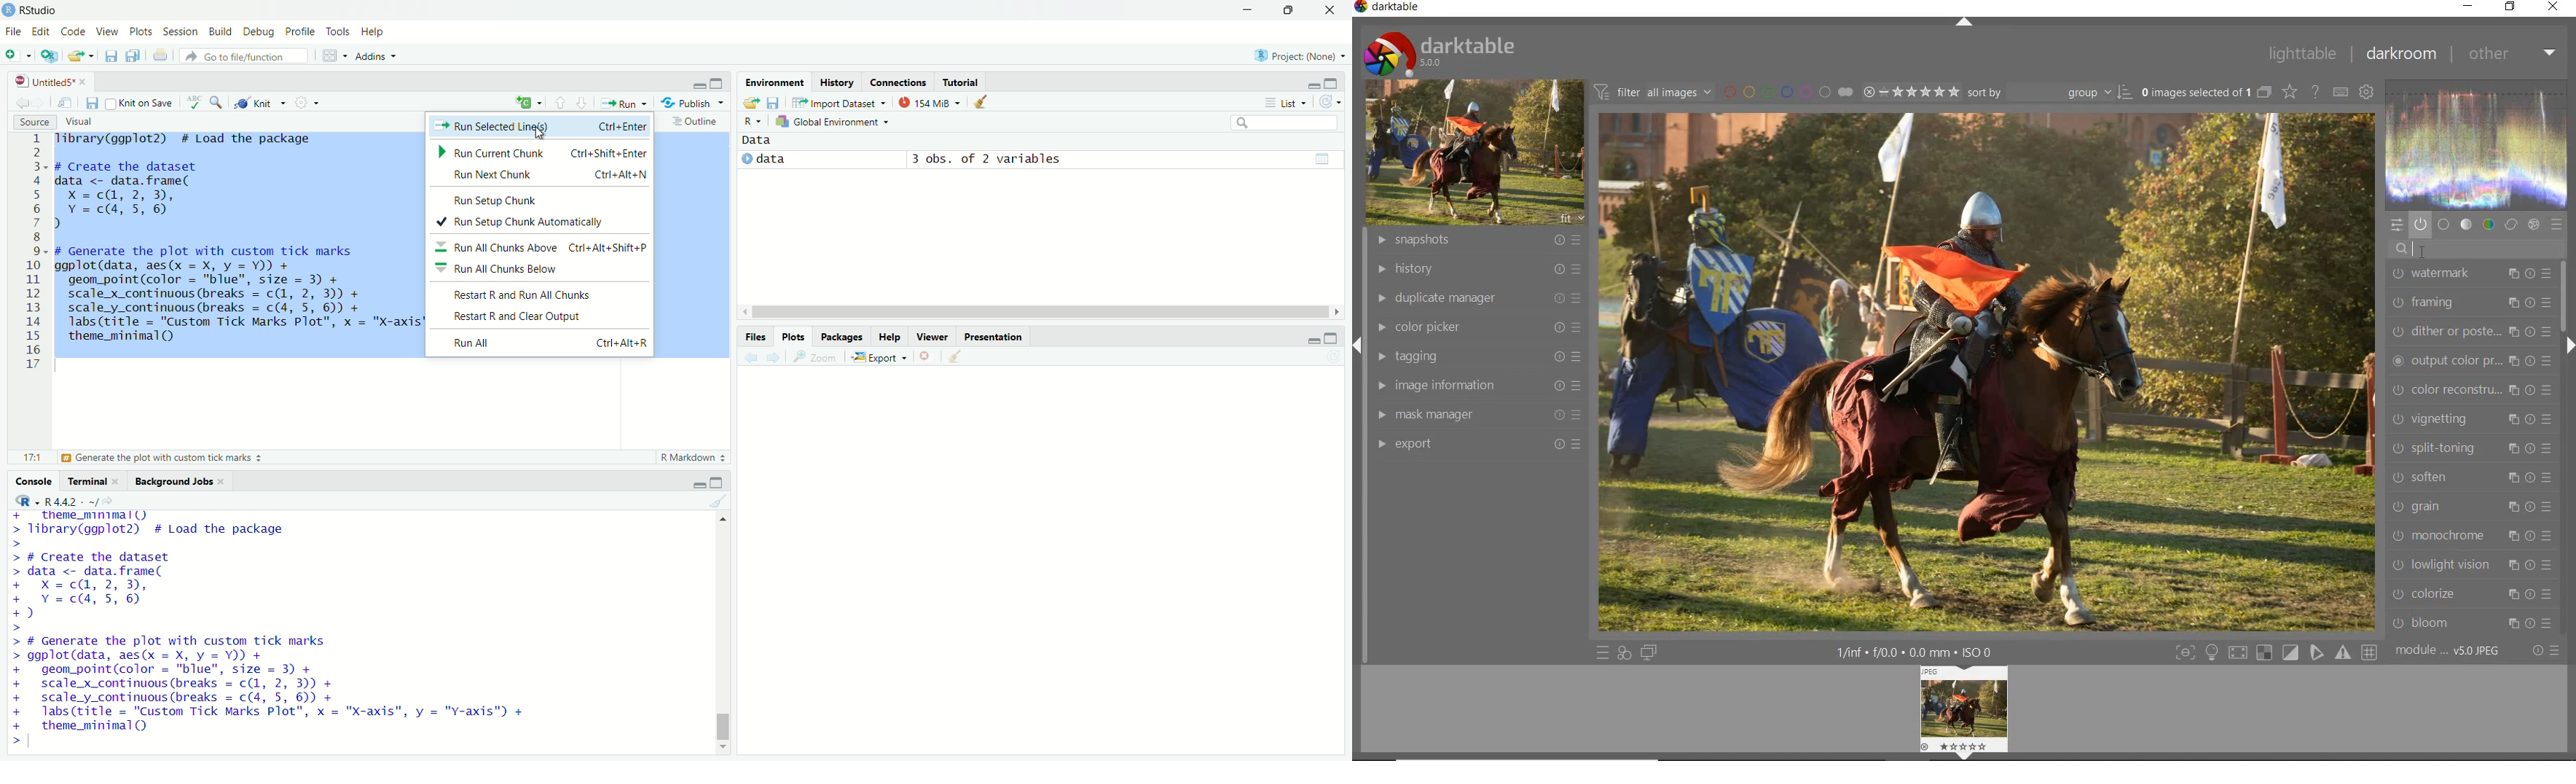  Describe the element at coordinates (744, 311) in the screenshot. I see `move left` at that location.